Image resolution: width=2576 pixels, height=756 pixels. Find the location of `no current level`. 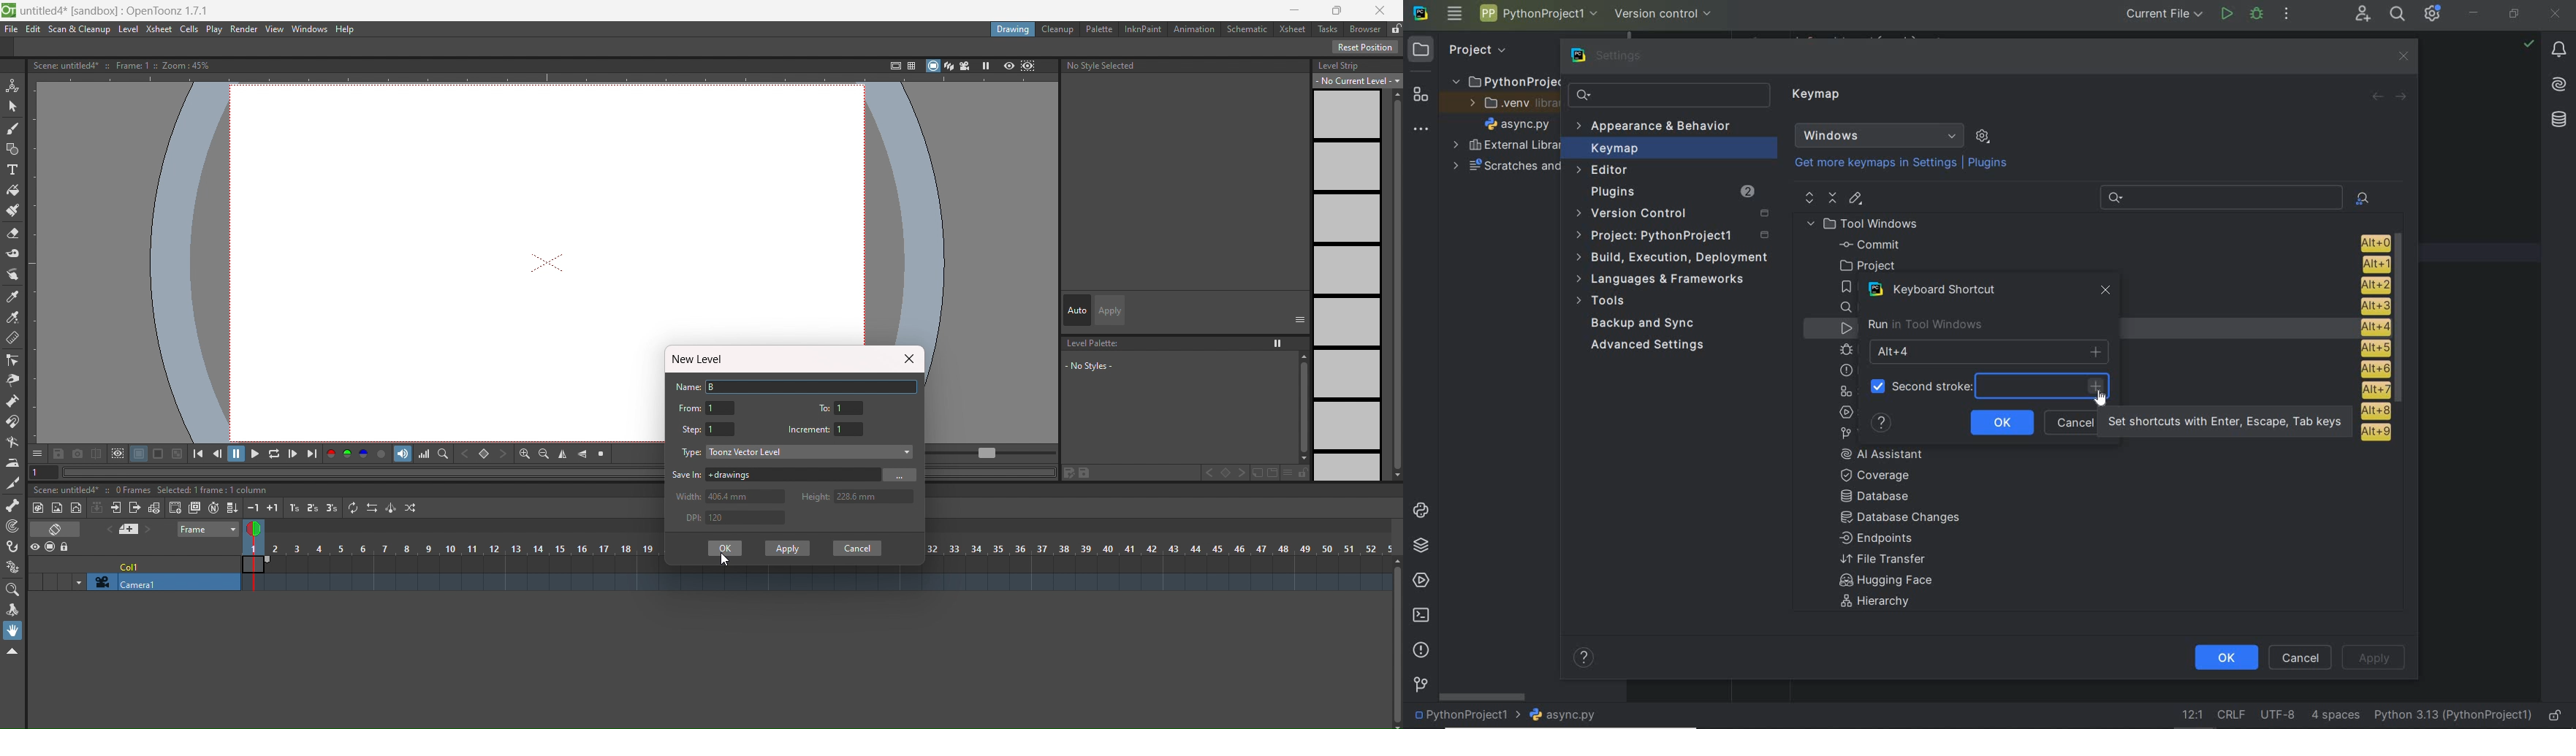

no current level is located at coordinates (1359, 80).